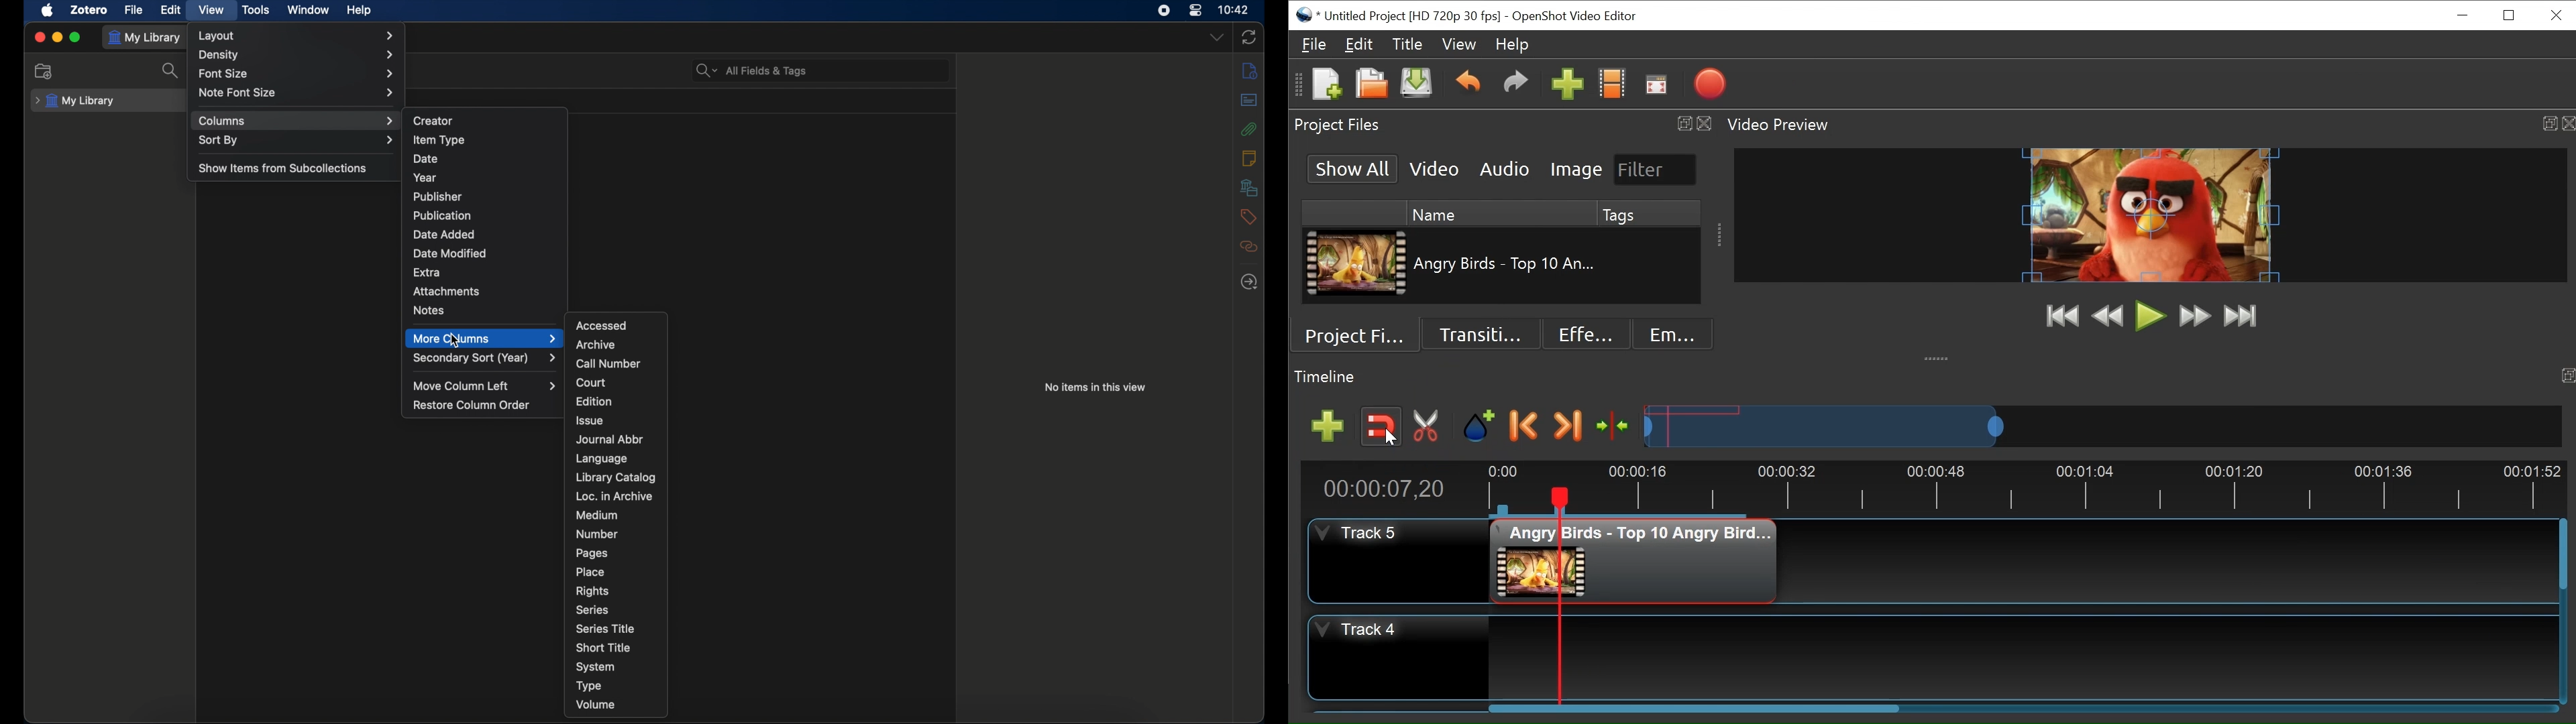  What do you see at coordinates (172, 71) in the screenshot?
I see `search` at bounding box center [172, 71].